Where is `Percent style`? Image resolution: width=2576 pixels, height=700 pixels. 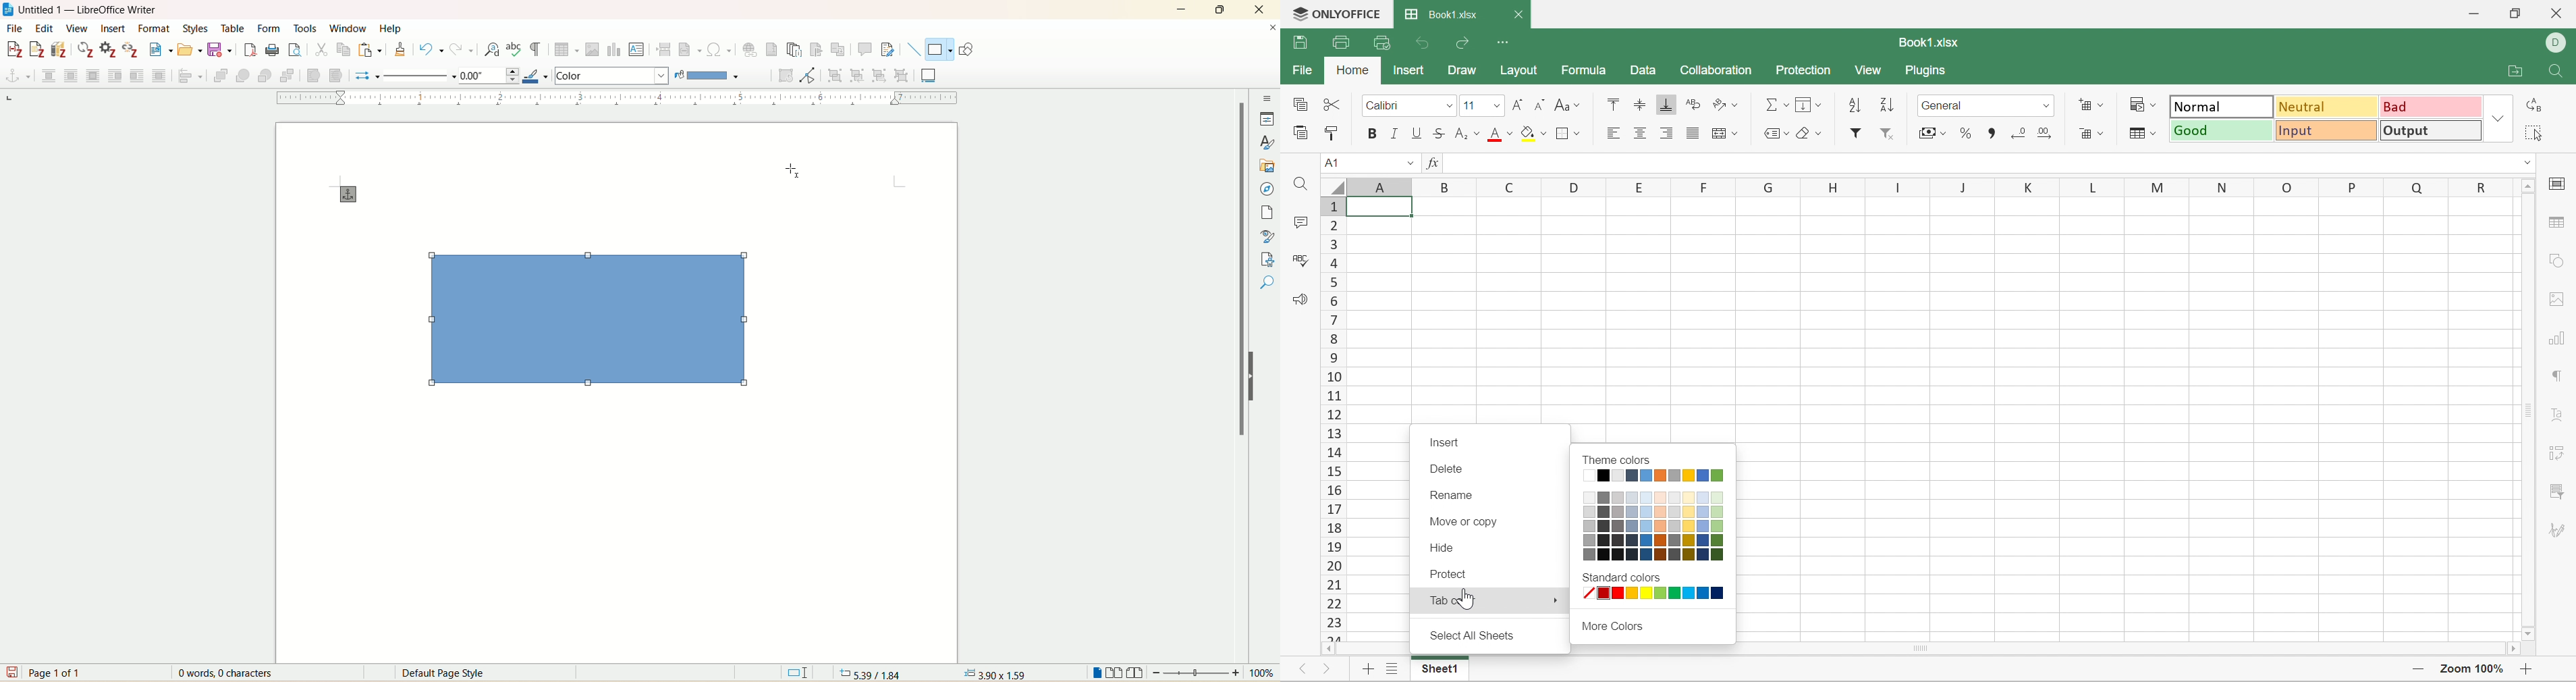
Percent style is located at coordinates (1967, 134).